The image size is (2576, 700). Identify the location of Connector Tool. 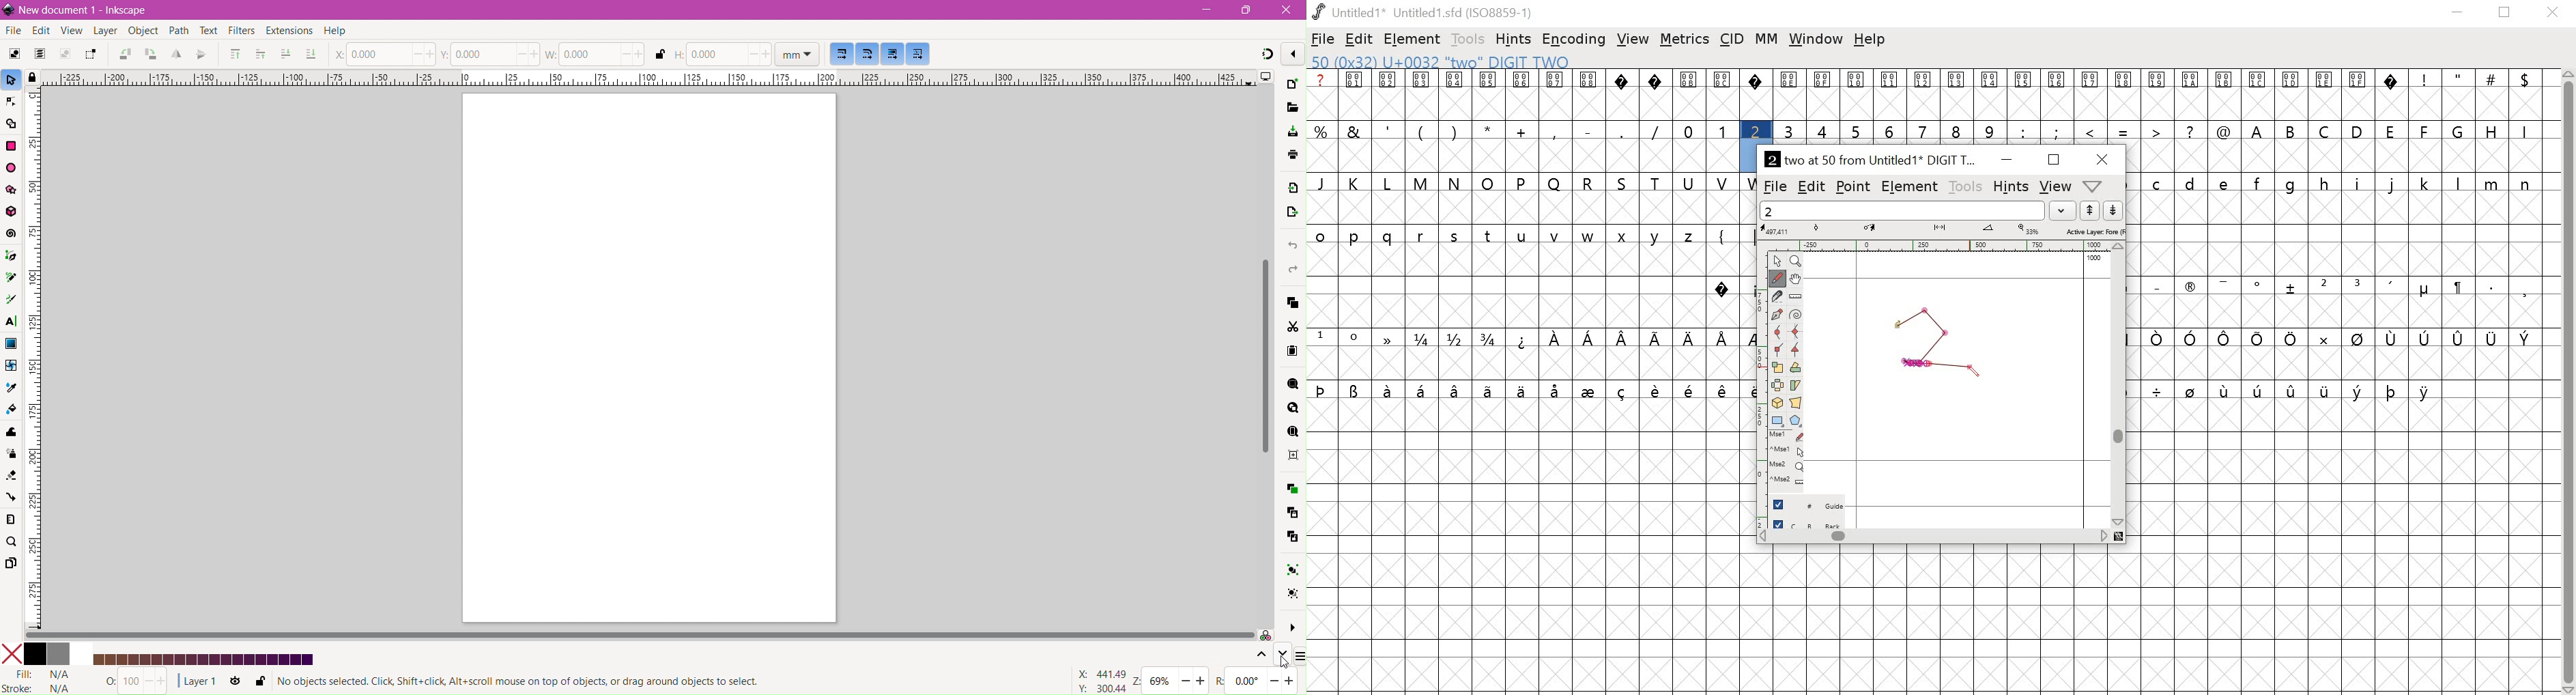
(10, 498).